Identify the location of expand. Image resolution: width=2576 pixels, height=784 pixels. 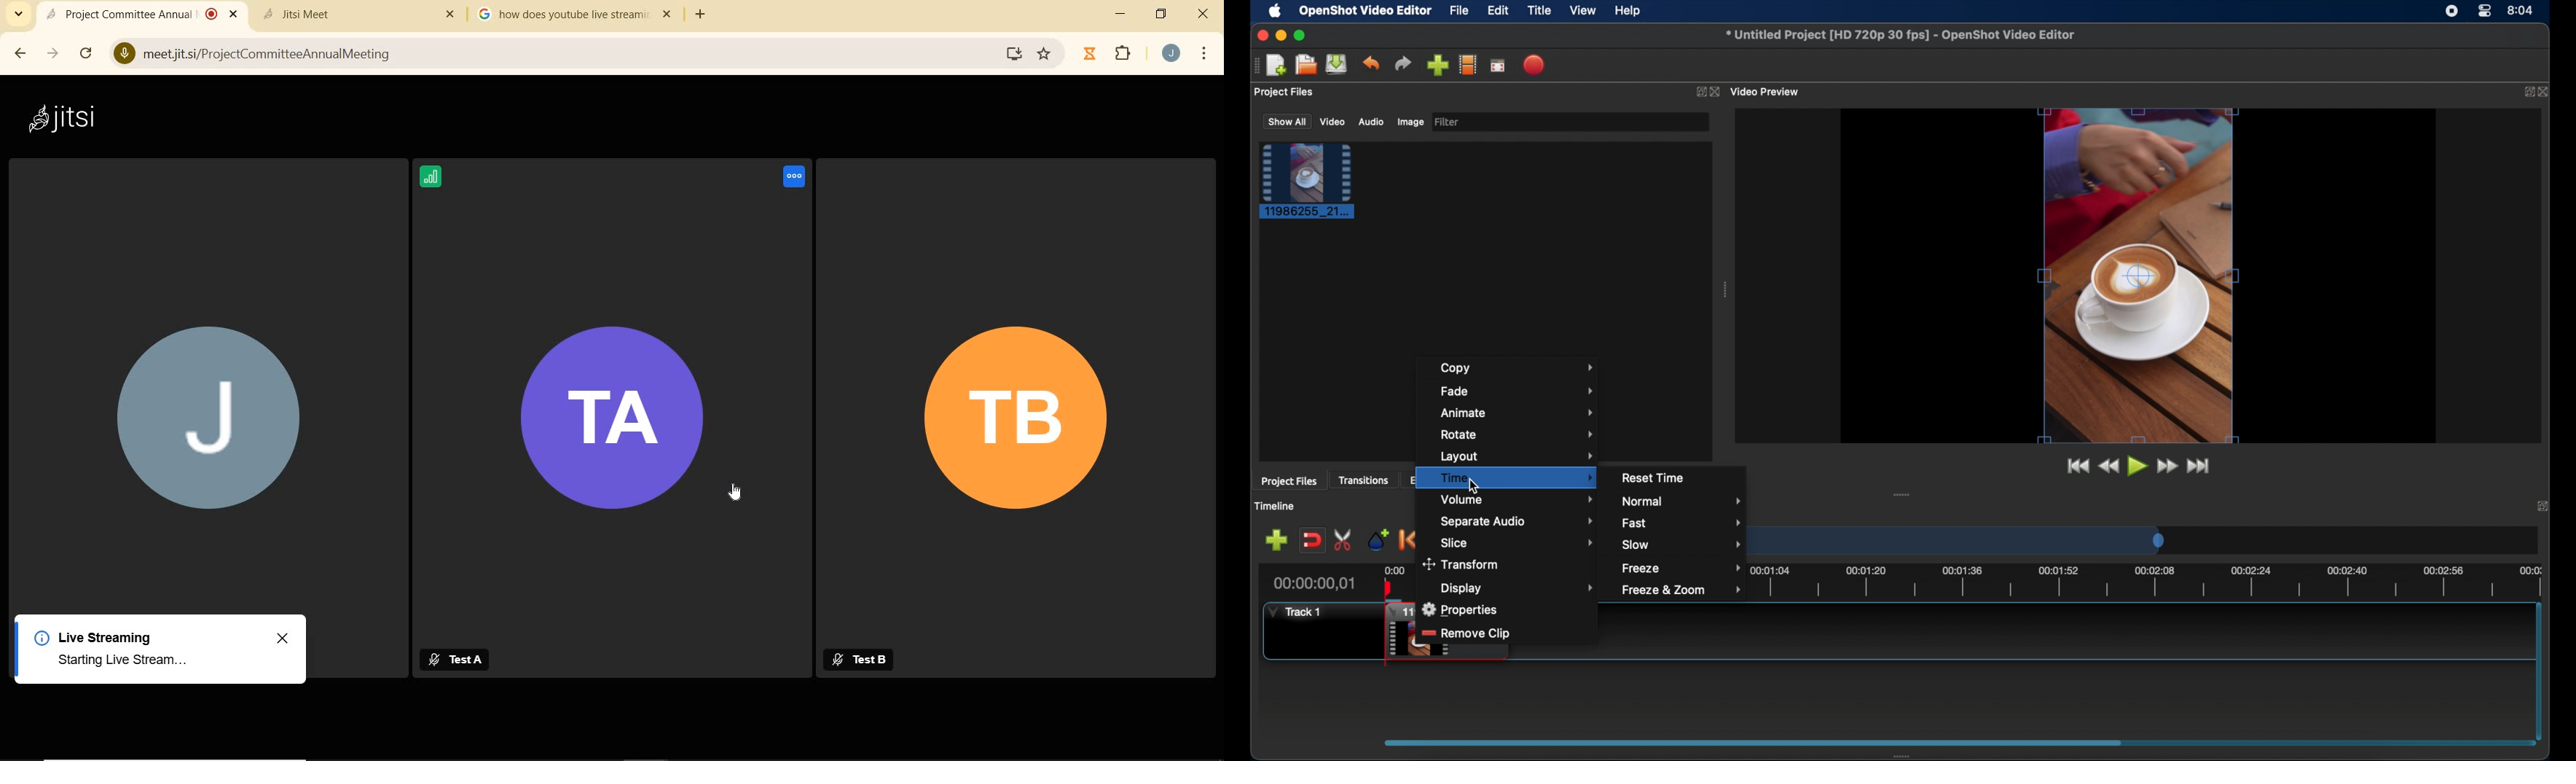
(1699, 92).